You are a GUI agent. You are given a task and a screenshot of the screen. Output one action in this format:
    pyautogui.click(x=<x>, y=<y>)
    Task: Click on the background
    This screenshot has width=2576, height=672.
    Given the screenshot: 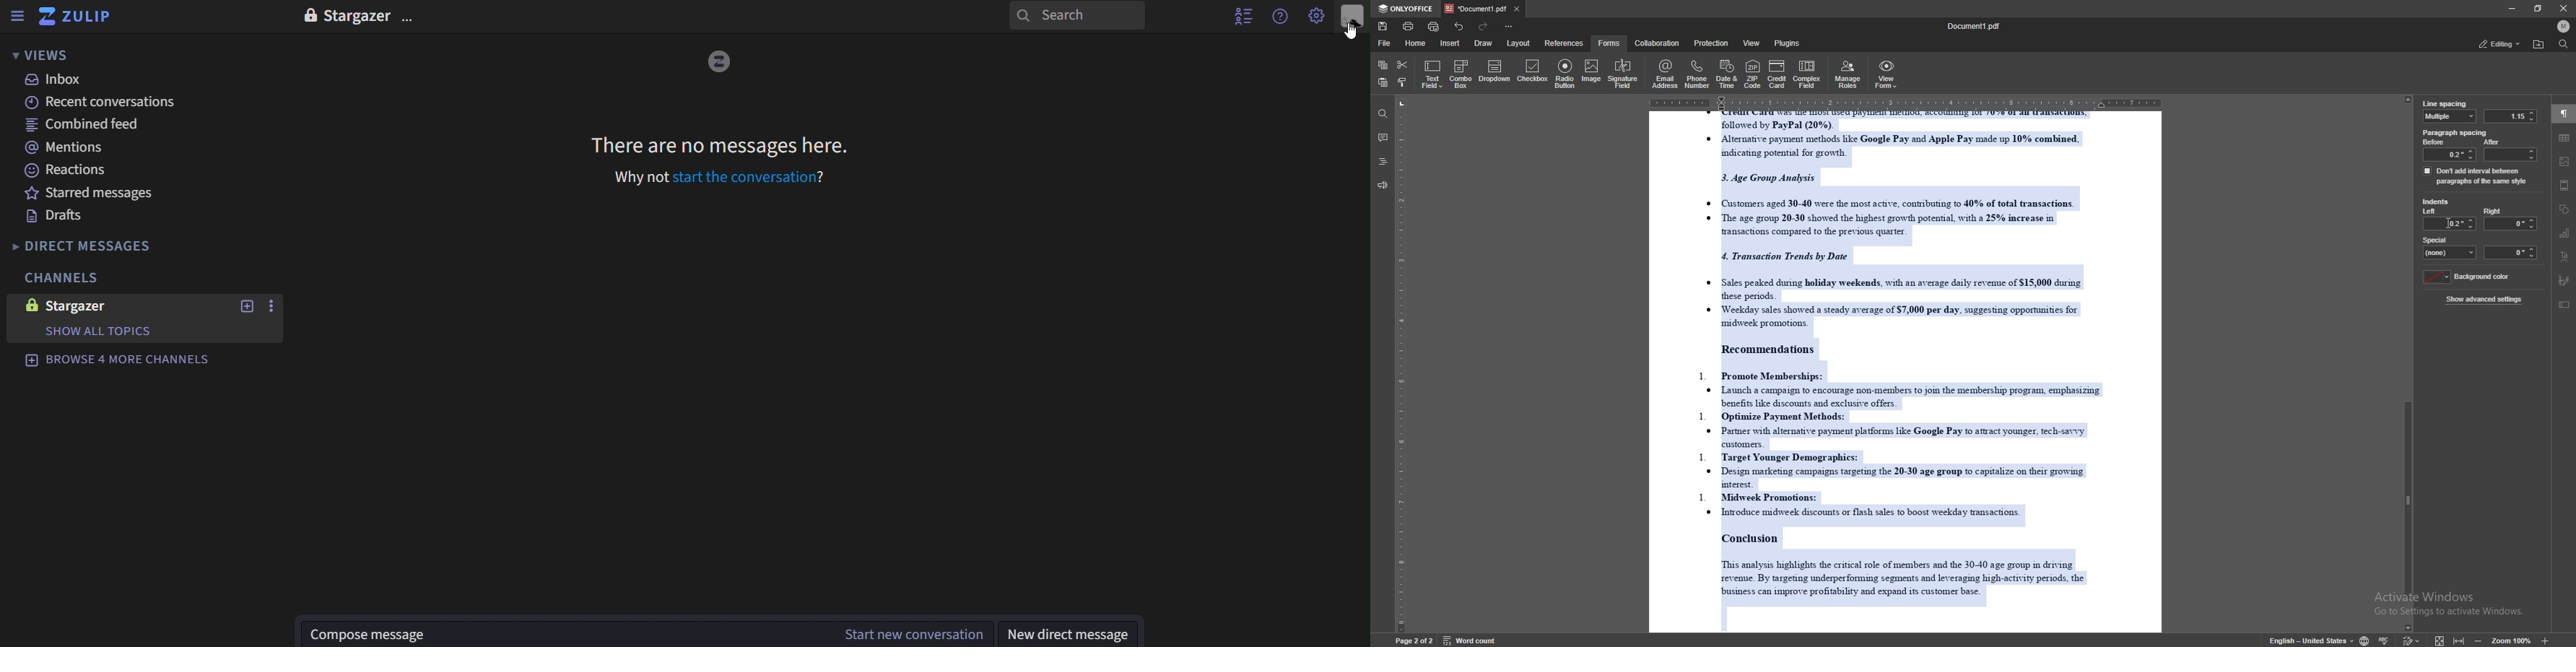 What is the action you would take?
    pyautogui.click(x=2469, y=277)
    